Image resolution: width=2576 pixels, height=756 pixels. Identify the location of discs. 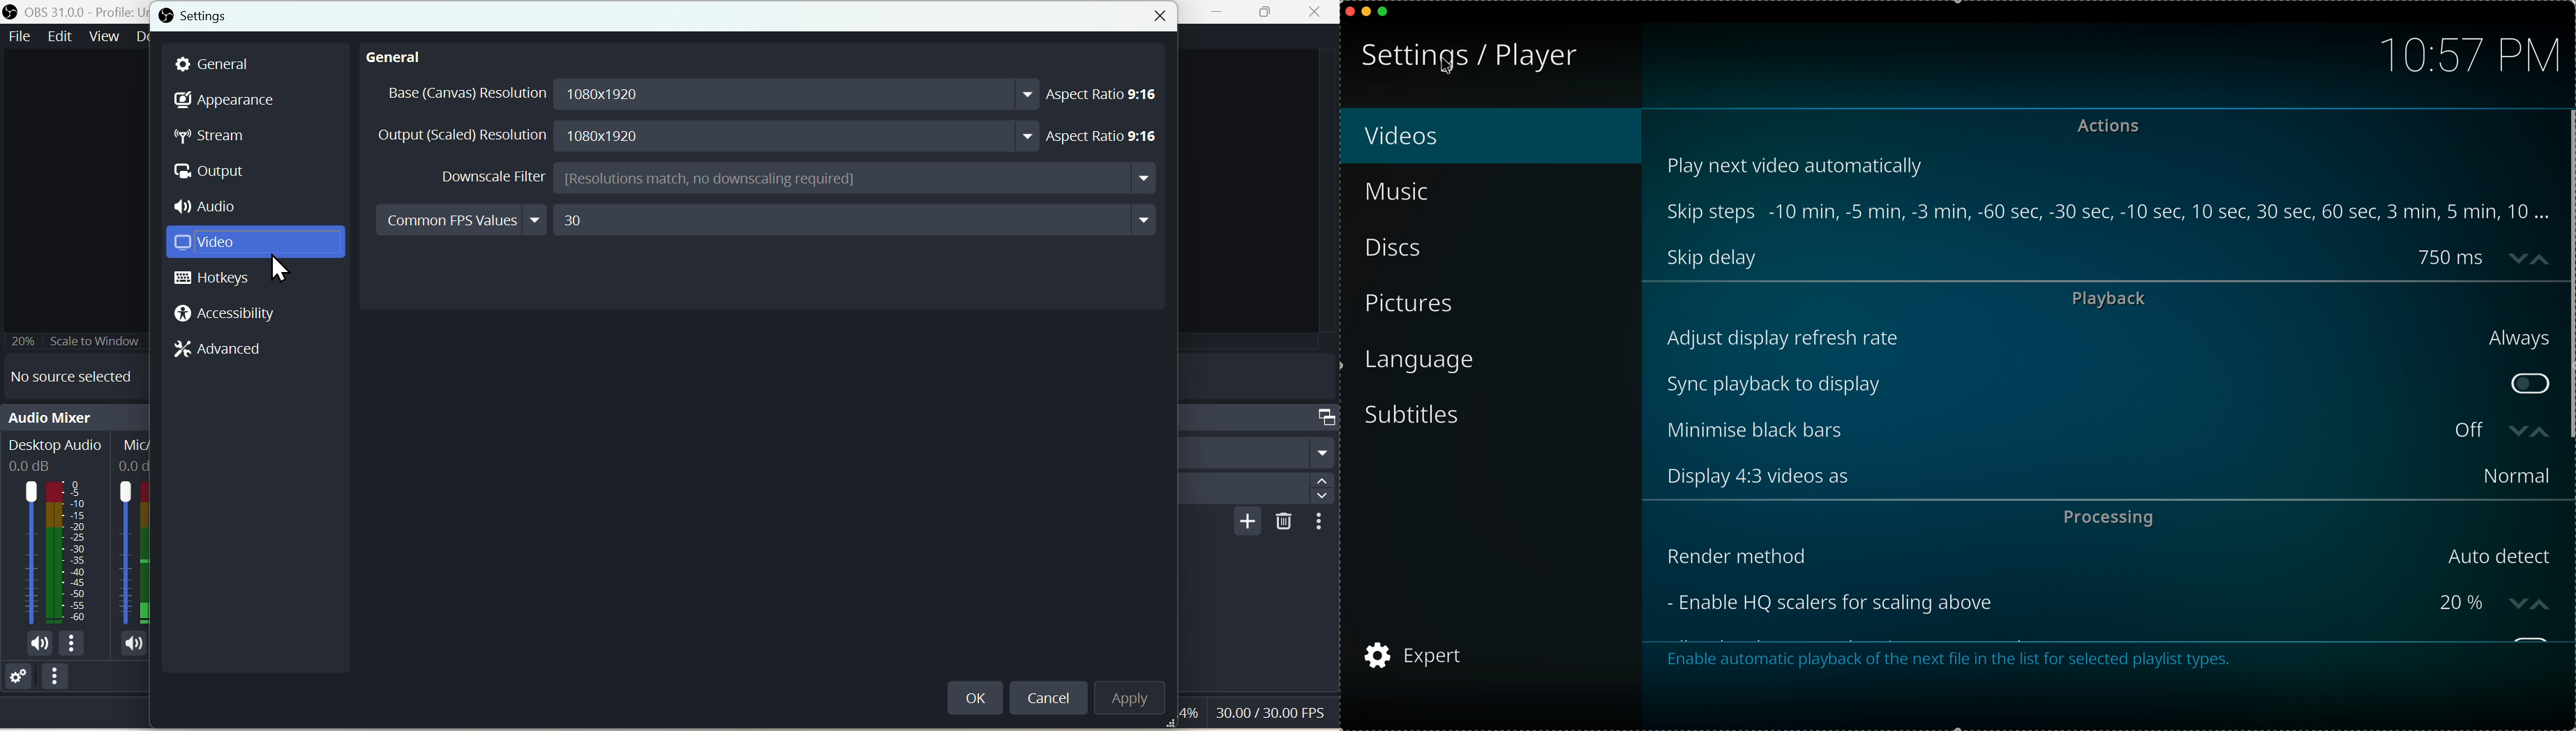
(1399, 248).